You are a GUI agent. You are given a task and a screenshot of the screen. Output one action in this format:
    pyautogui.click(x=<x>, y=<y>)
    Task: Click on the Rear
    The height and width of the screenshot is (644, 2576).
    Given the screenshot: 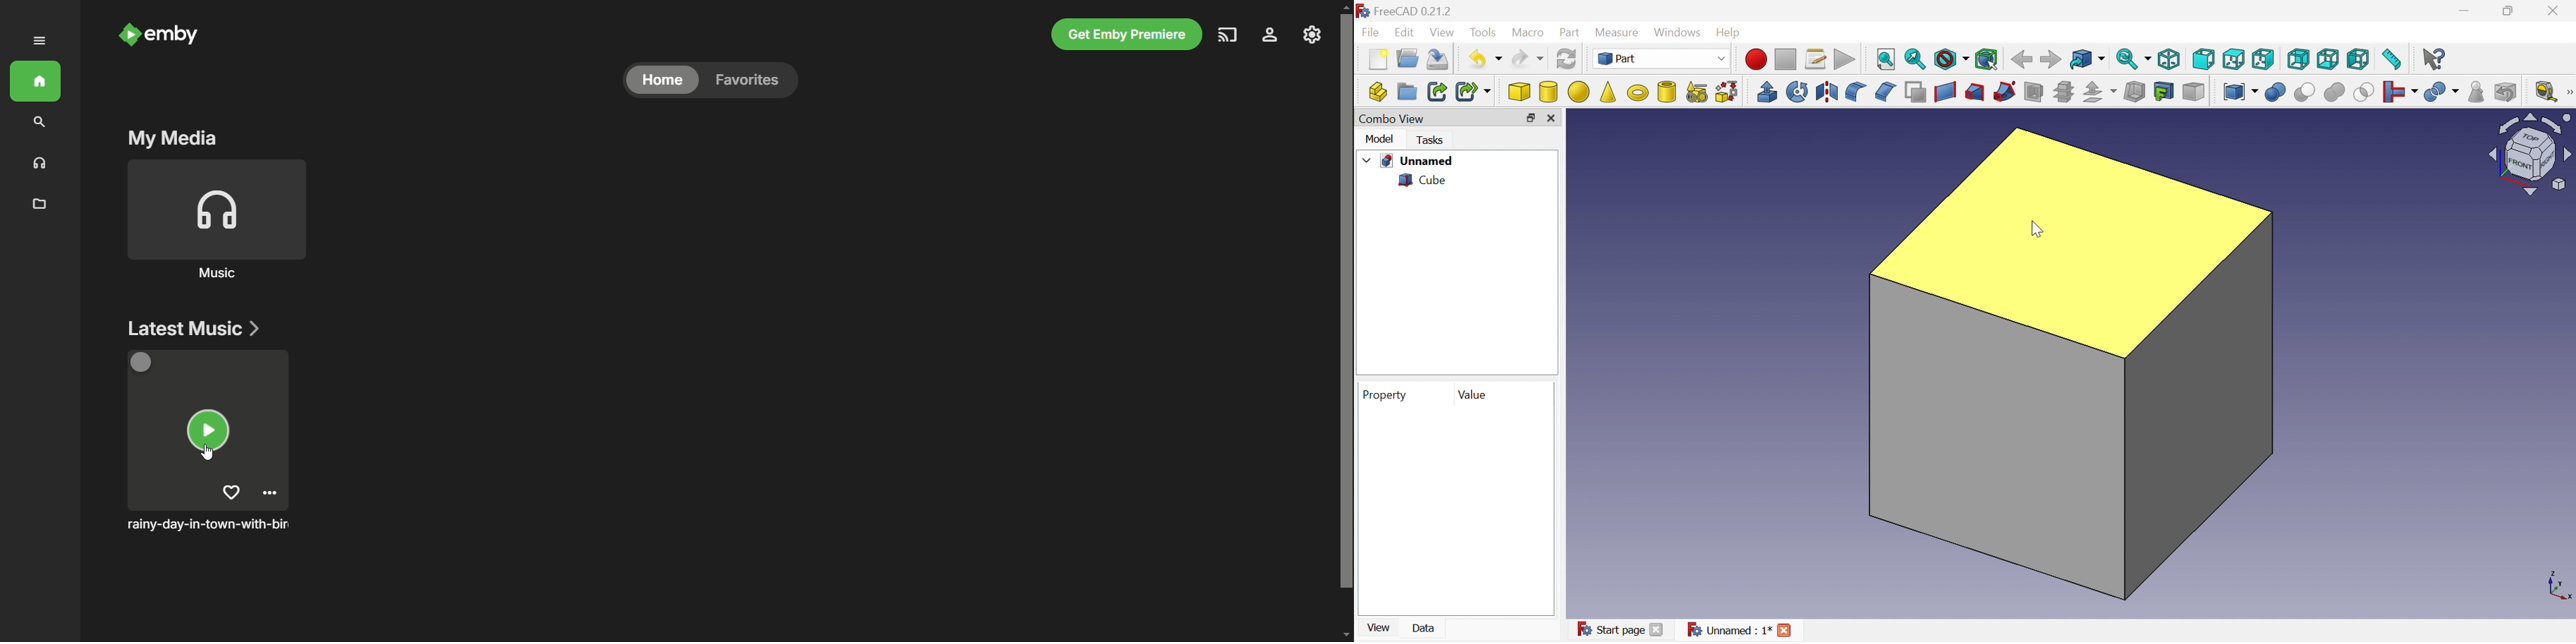 What is the action you would take?
    pyautogui.click(x=2300, y=59)
    